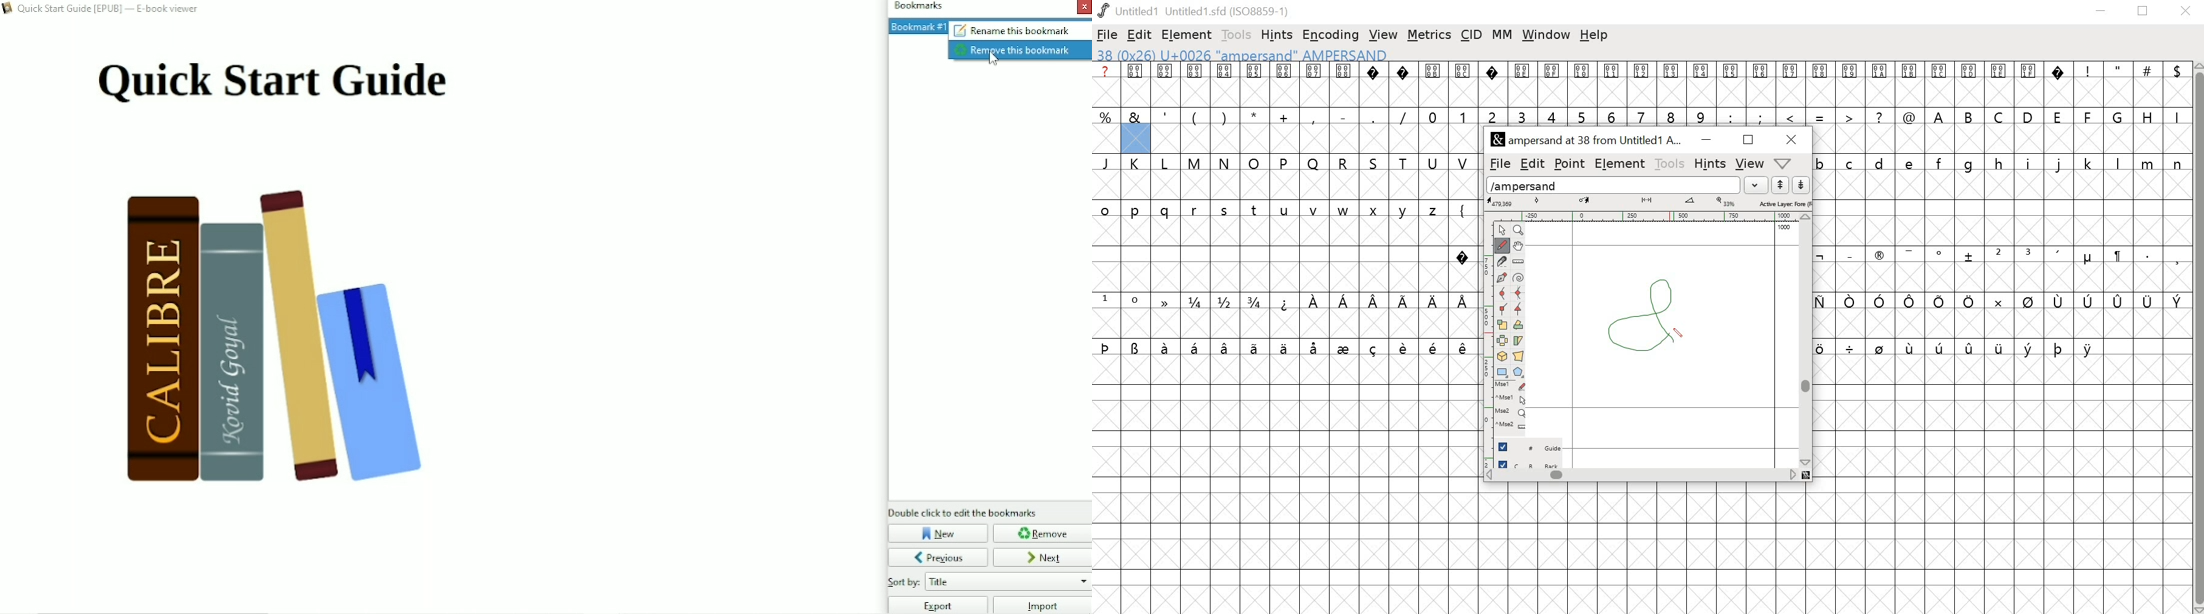 The image size is (2212, 616). What do you see at coordinates (1941, 302) in the screenshot?
I see `symbol` at bounding box center [1941, 302].